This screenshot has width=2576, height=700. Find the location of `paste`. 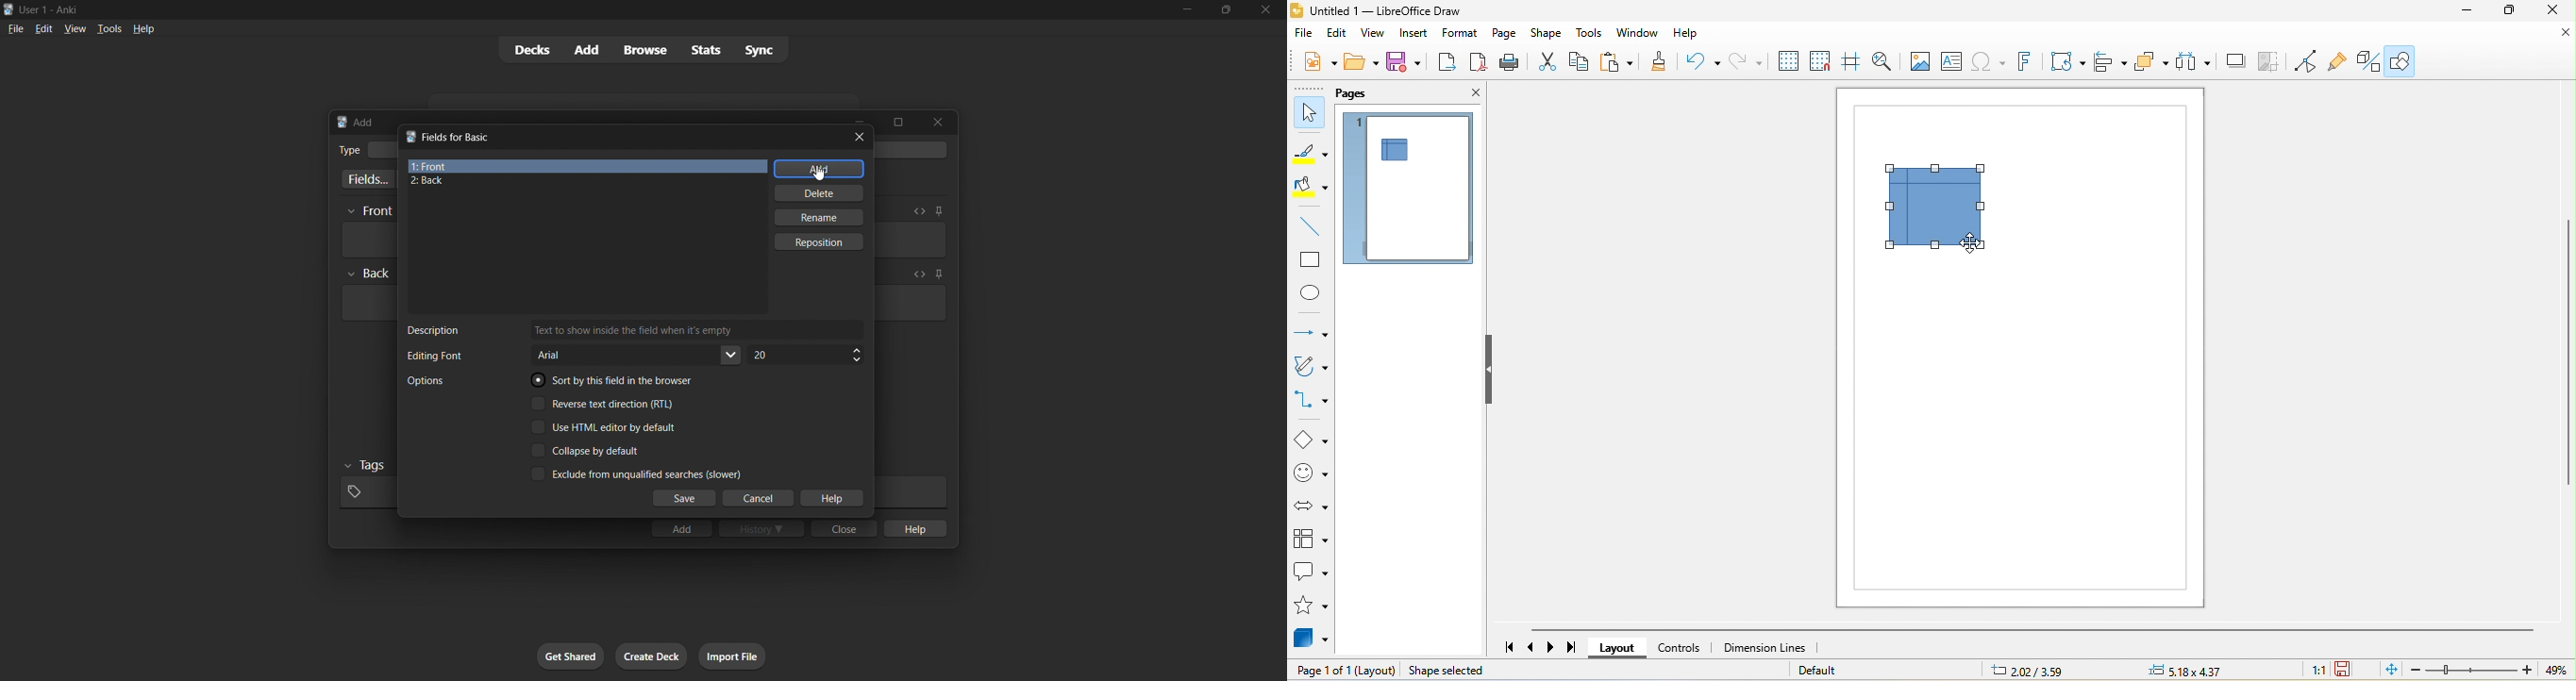

paste is located at coordinates (1618, 64).